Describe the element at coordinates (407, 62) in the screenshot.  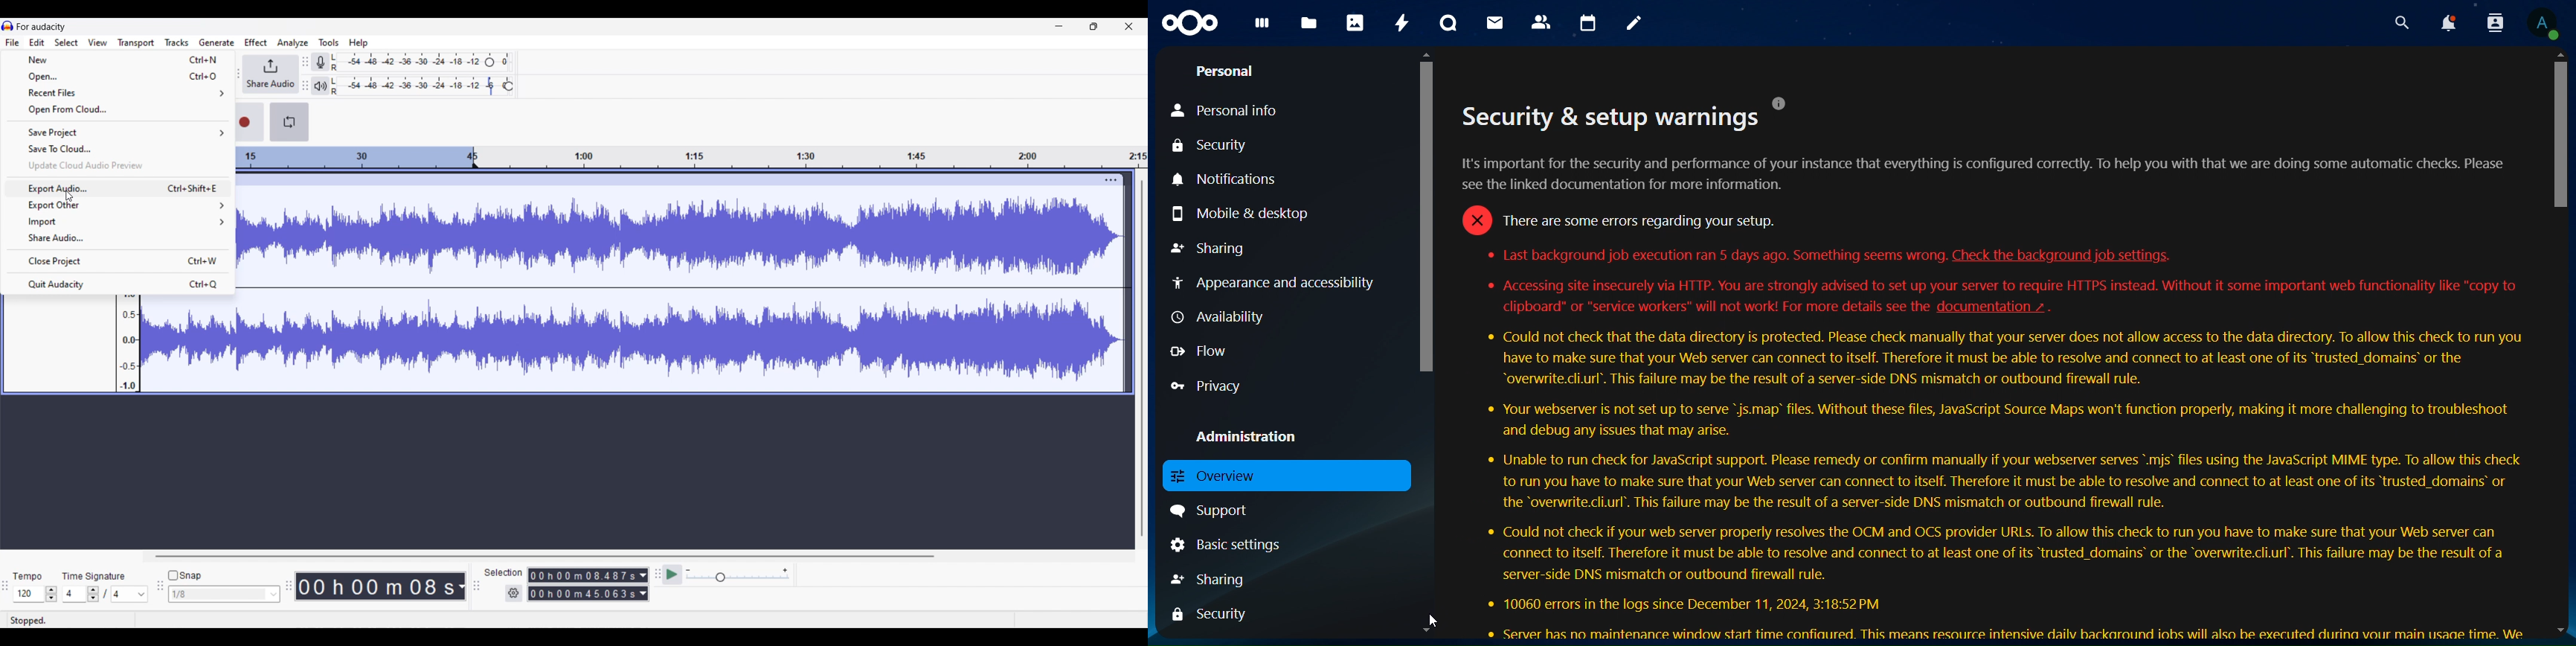
I see `Recording level` at that location.